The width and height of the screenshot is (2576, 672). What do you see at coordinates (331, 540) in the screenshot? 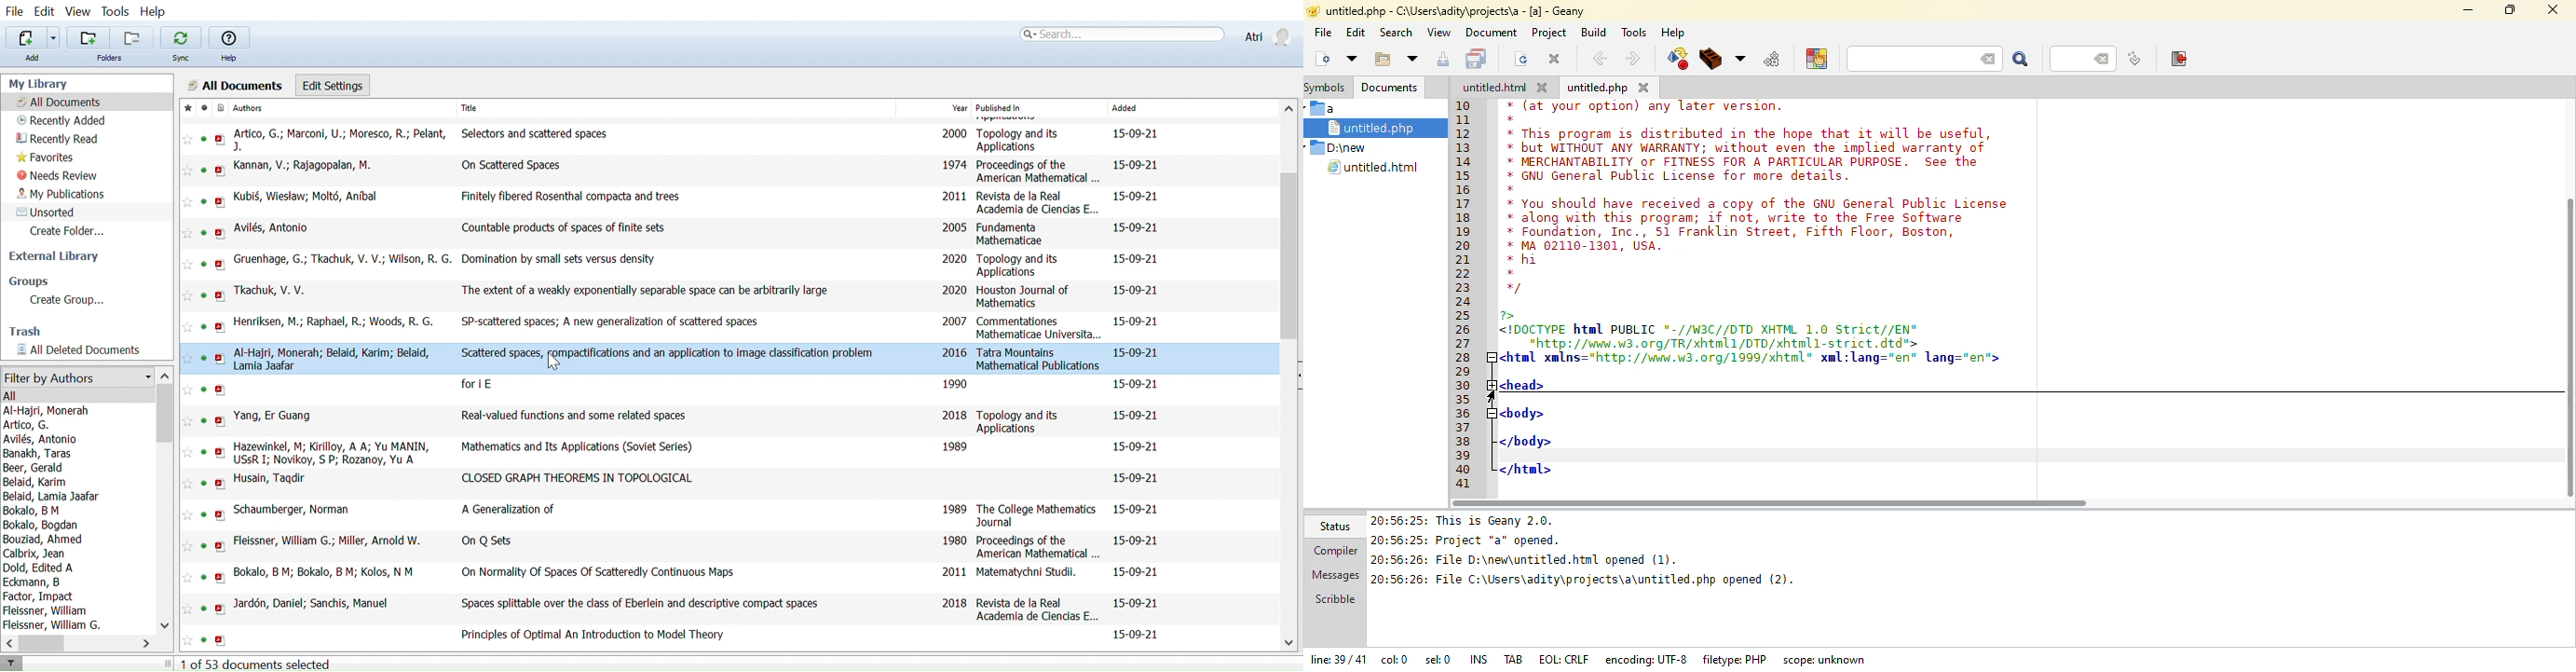
I see `_ Fleissner, William G.: Miller, Arnold W.` at bounding box center [331, 540].